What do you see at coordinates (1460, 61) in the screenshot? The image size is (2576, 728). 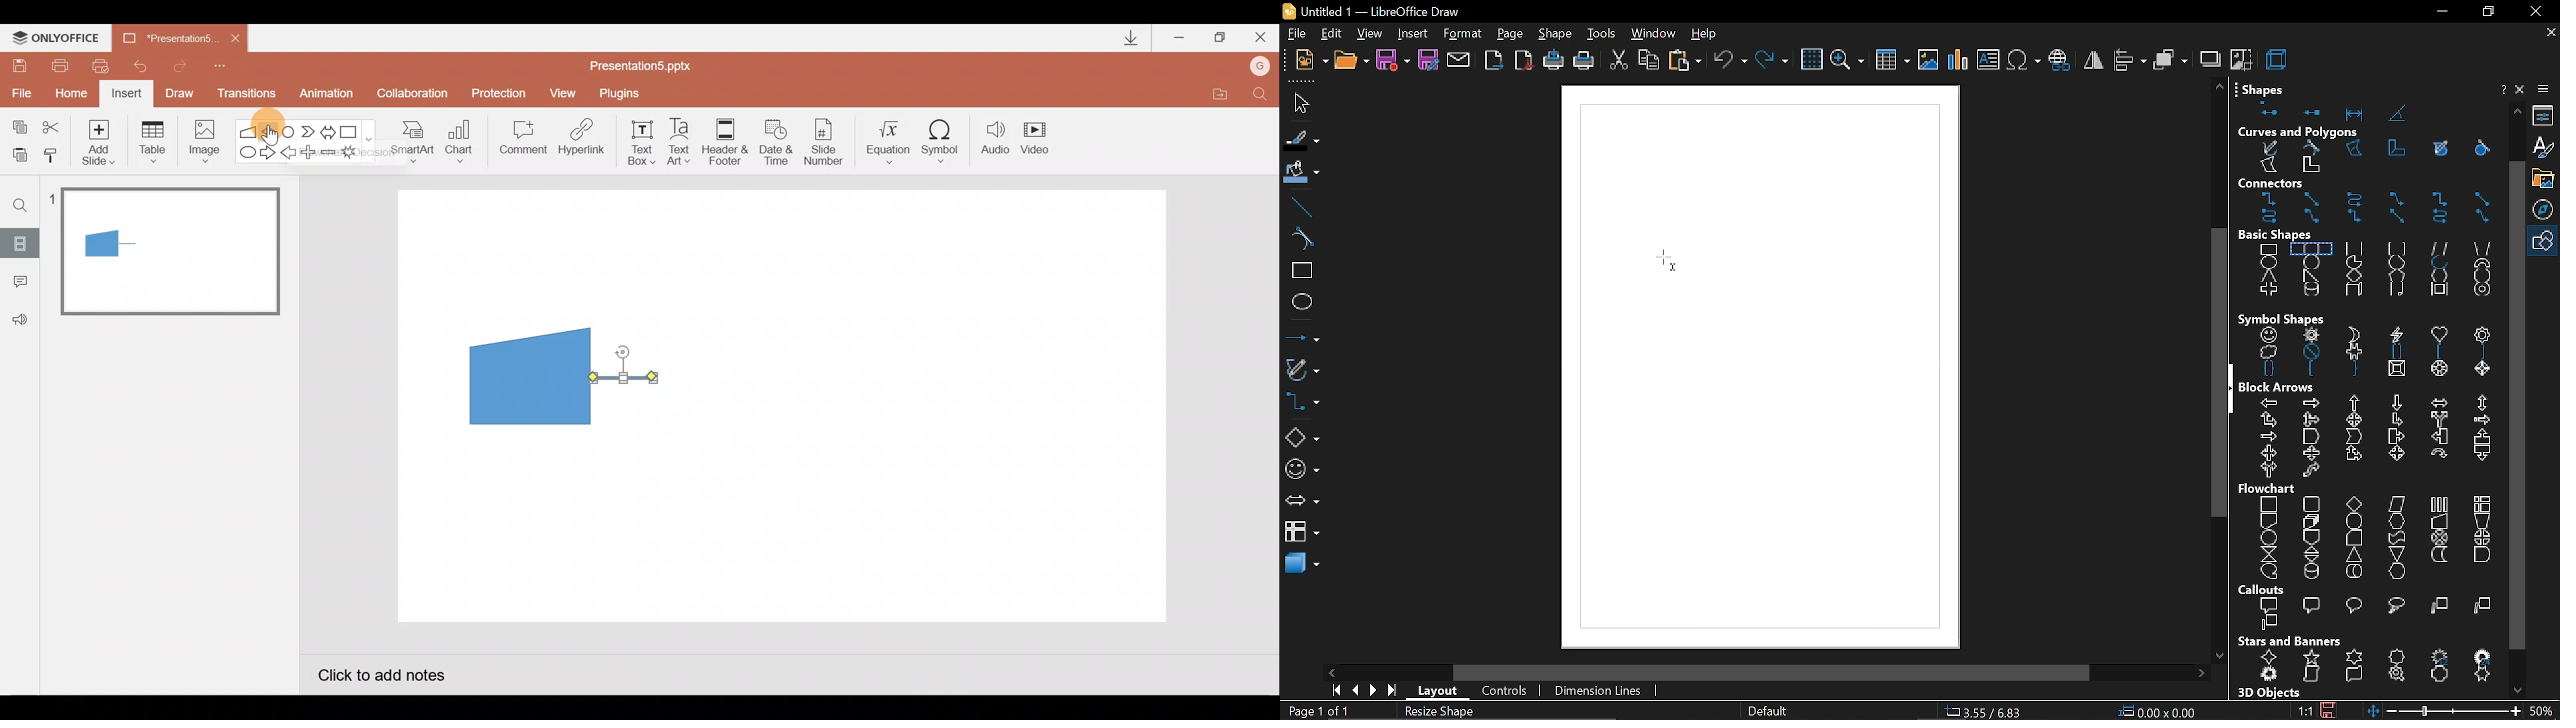 I see `attach` at bounding box center [1460, 61].